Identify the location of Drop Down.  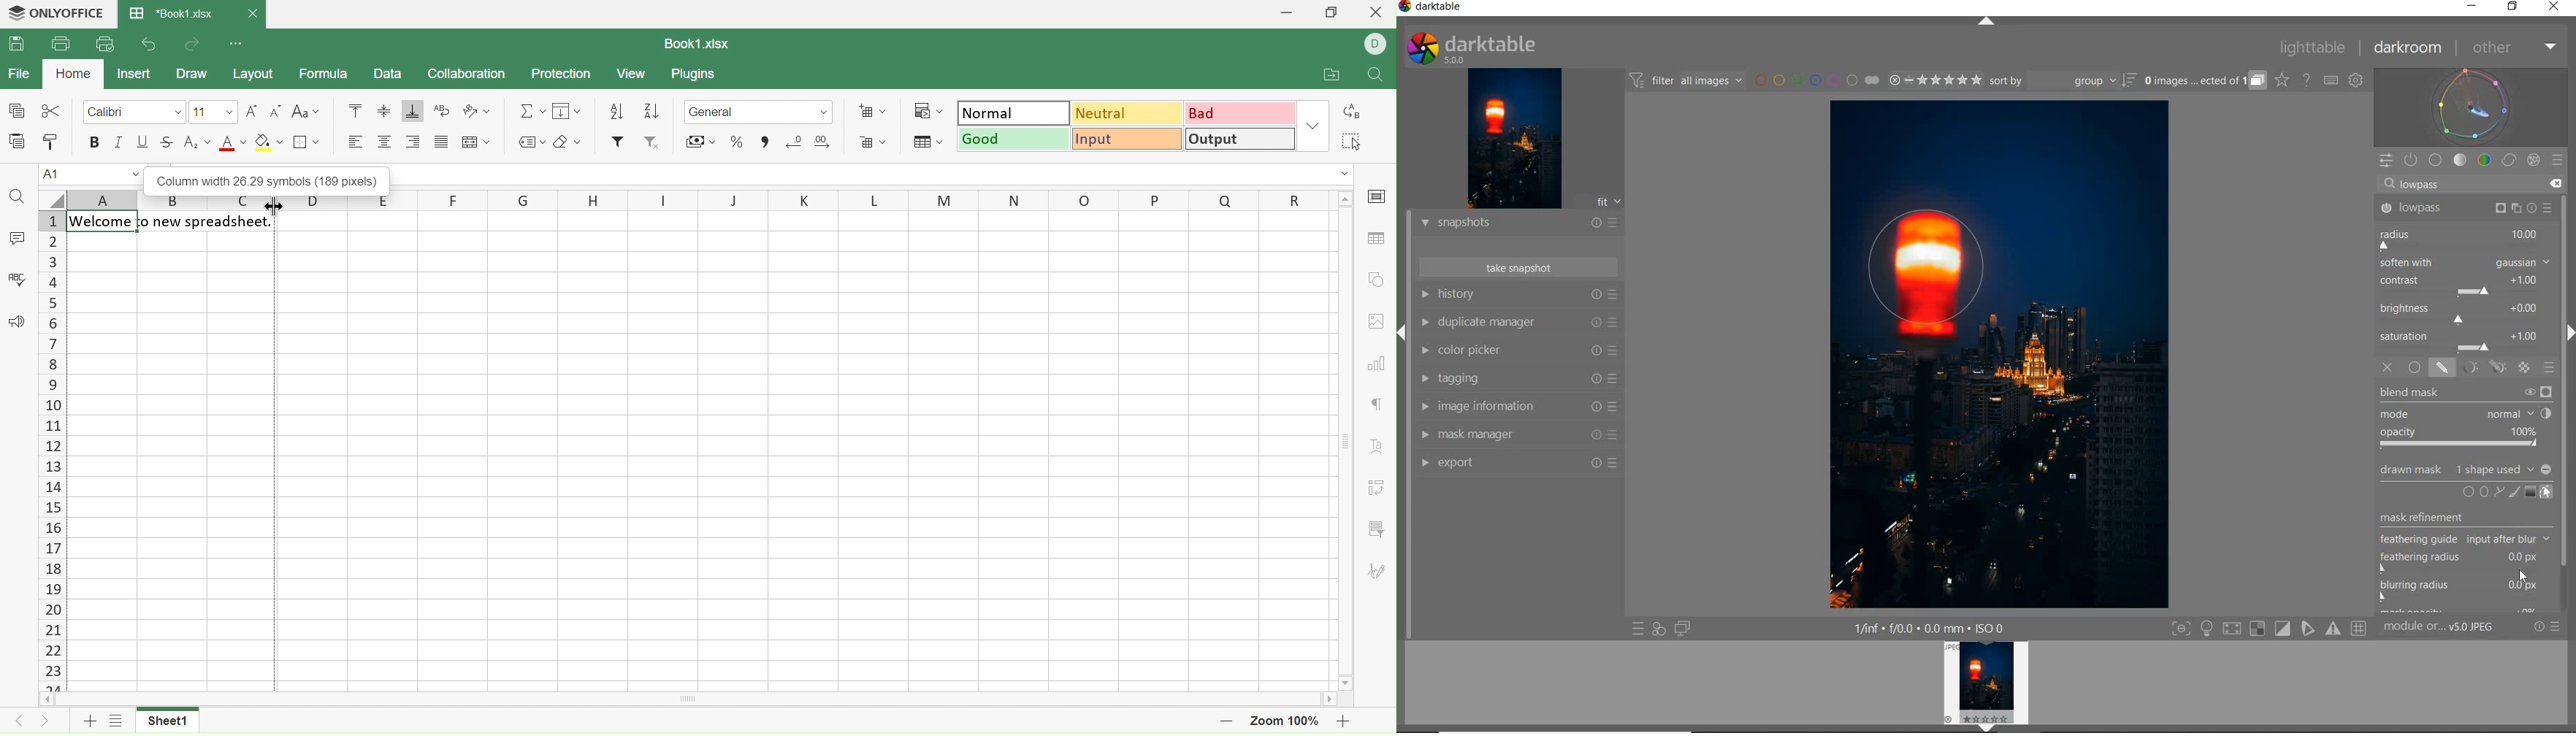
(180, 112).